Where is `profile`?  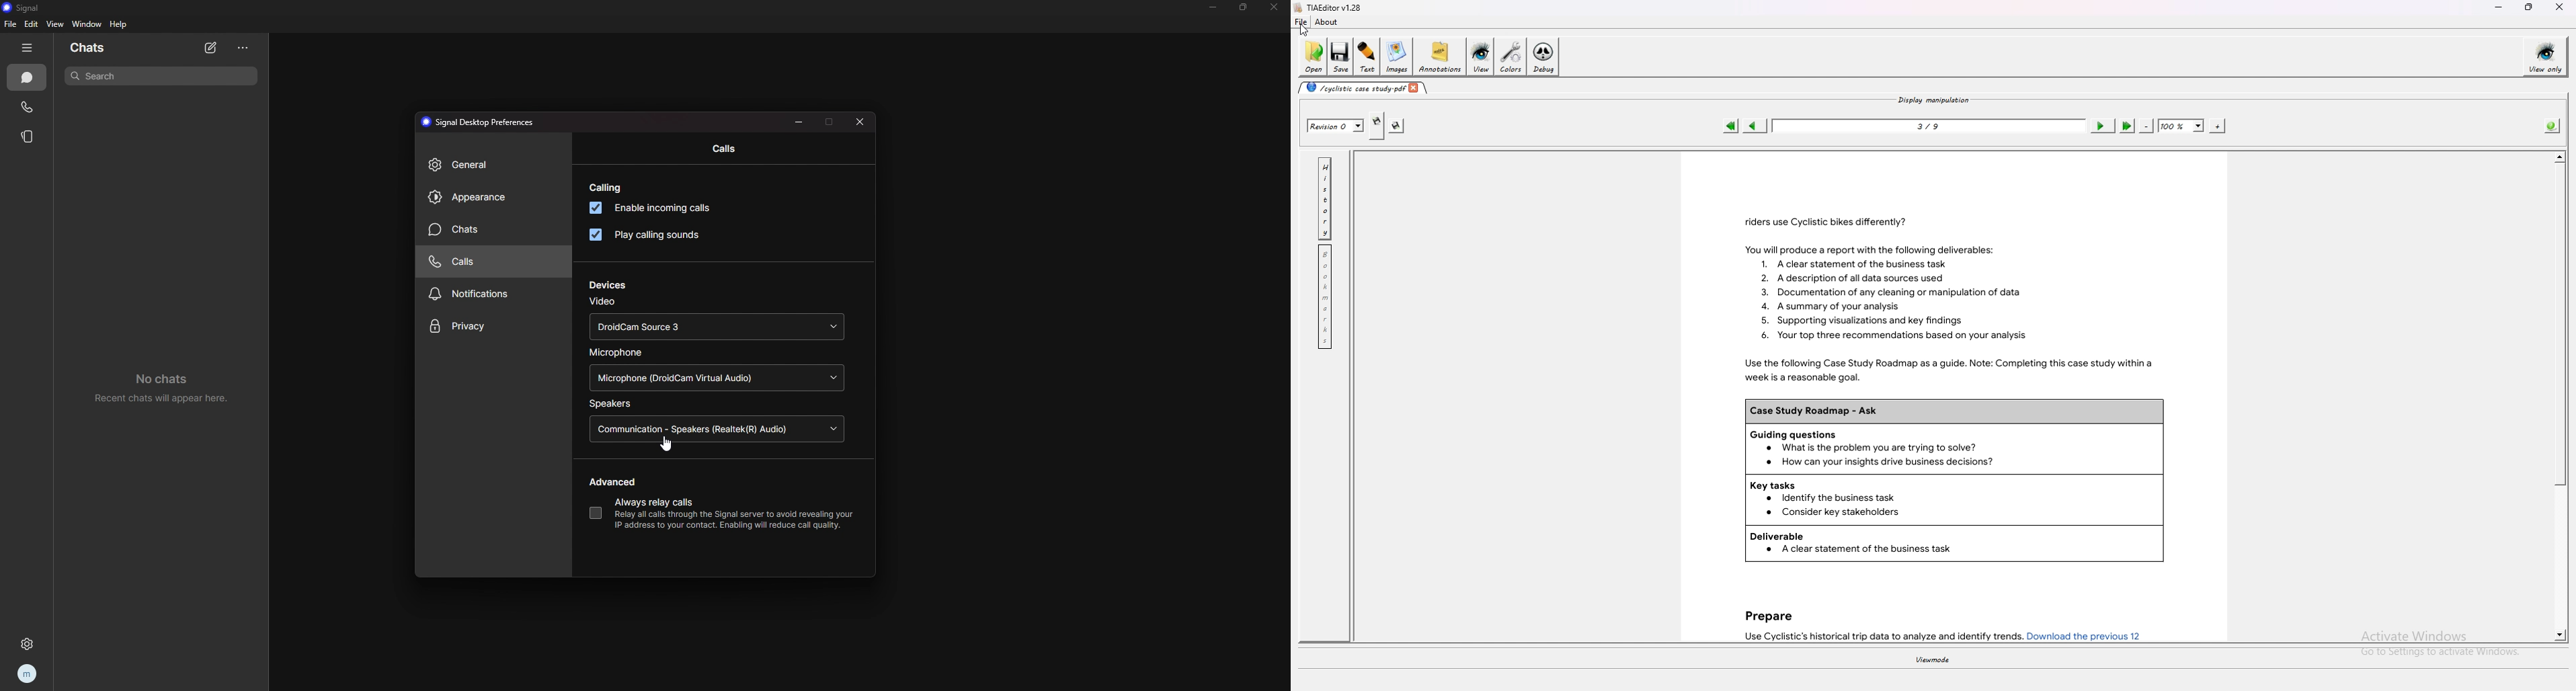
profile is located at coordinates (26, 674).